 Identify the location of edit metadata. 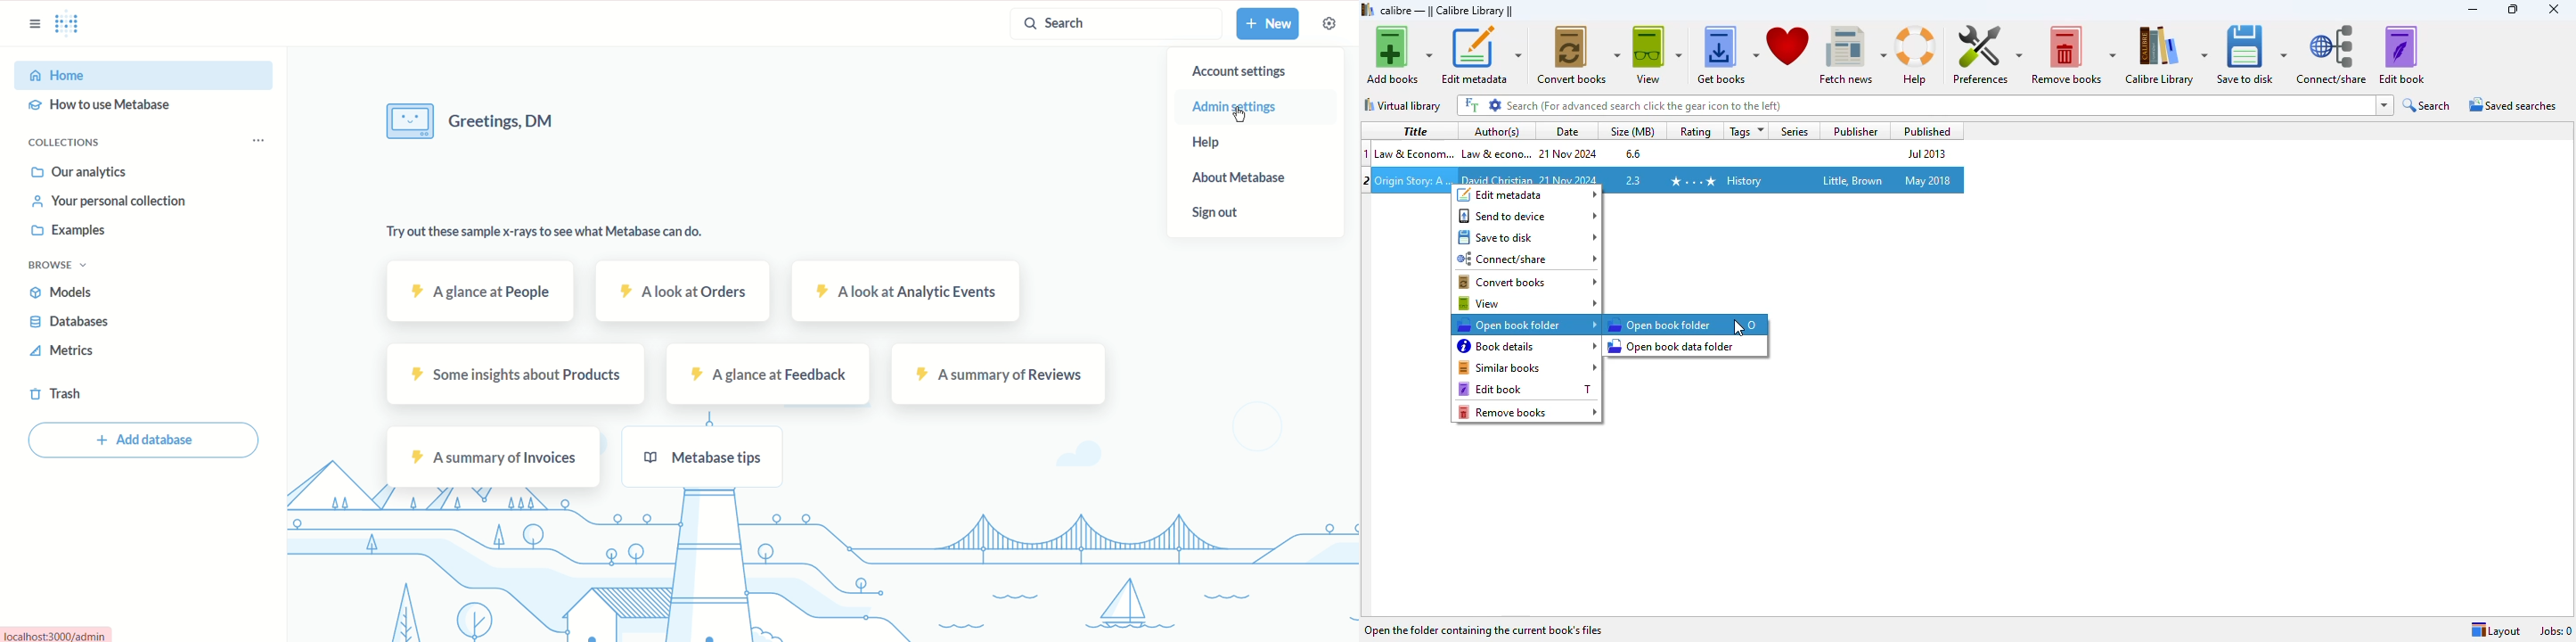
(1481, 54).